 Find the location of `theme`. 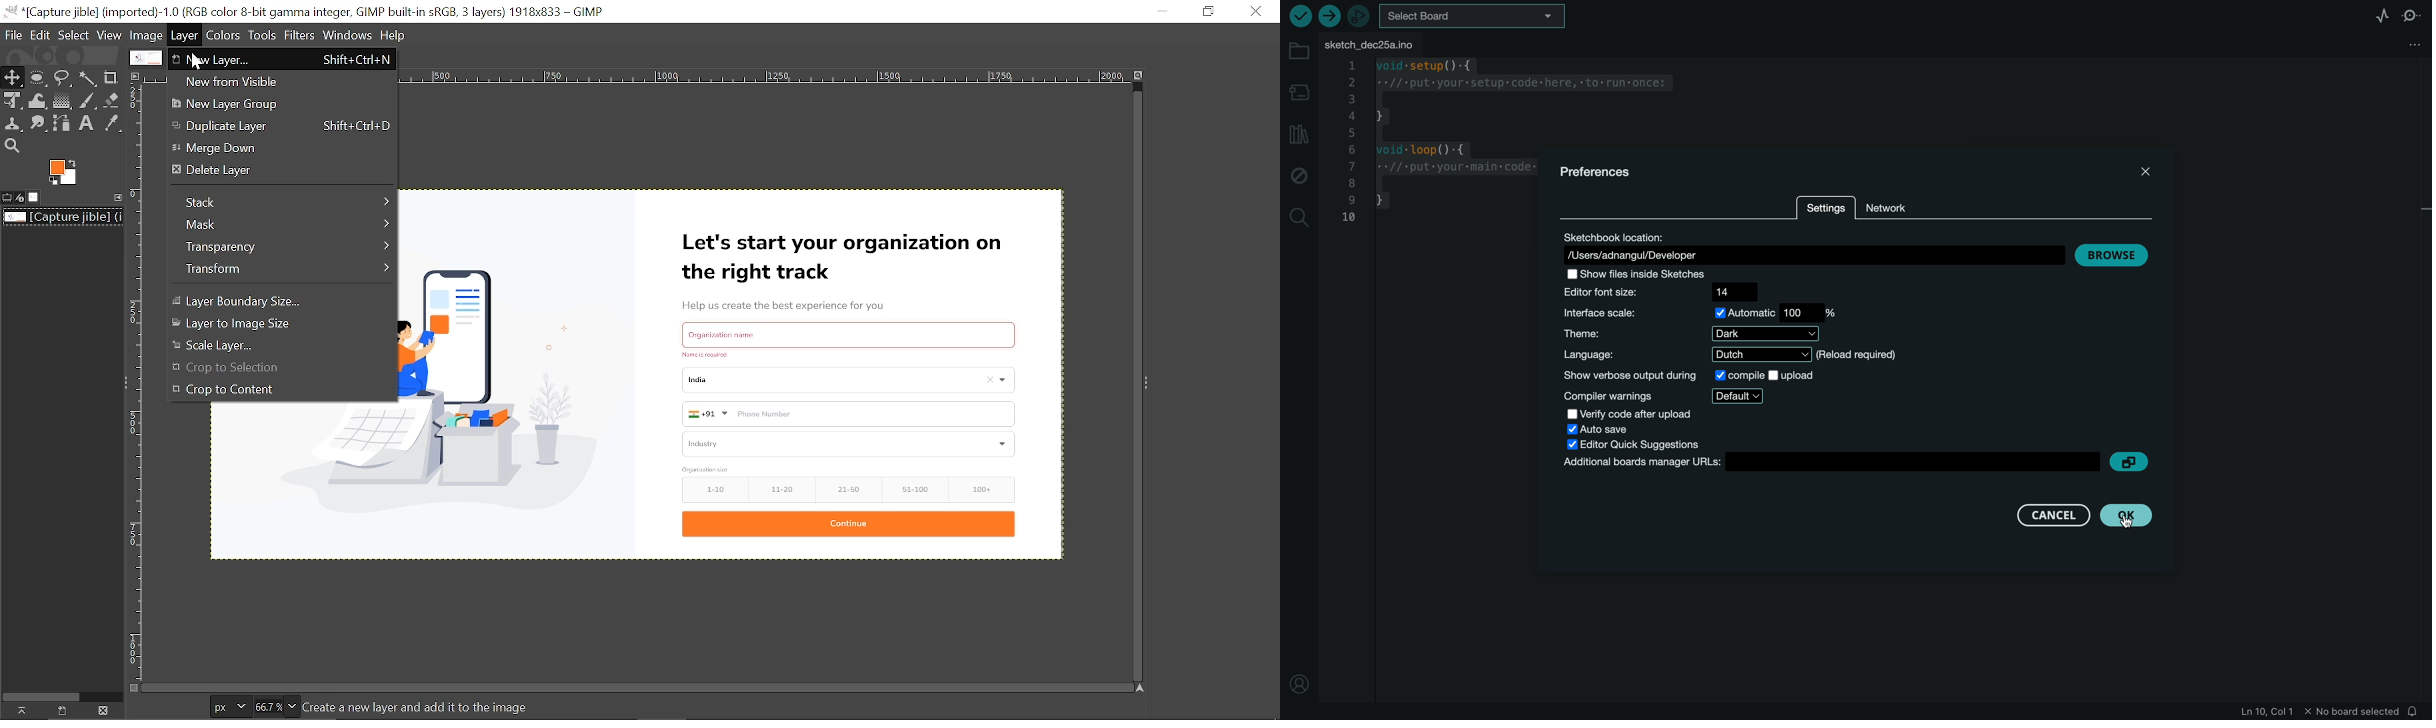

theme is located at coordinates (1688, 333).